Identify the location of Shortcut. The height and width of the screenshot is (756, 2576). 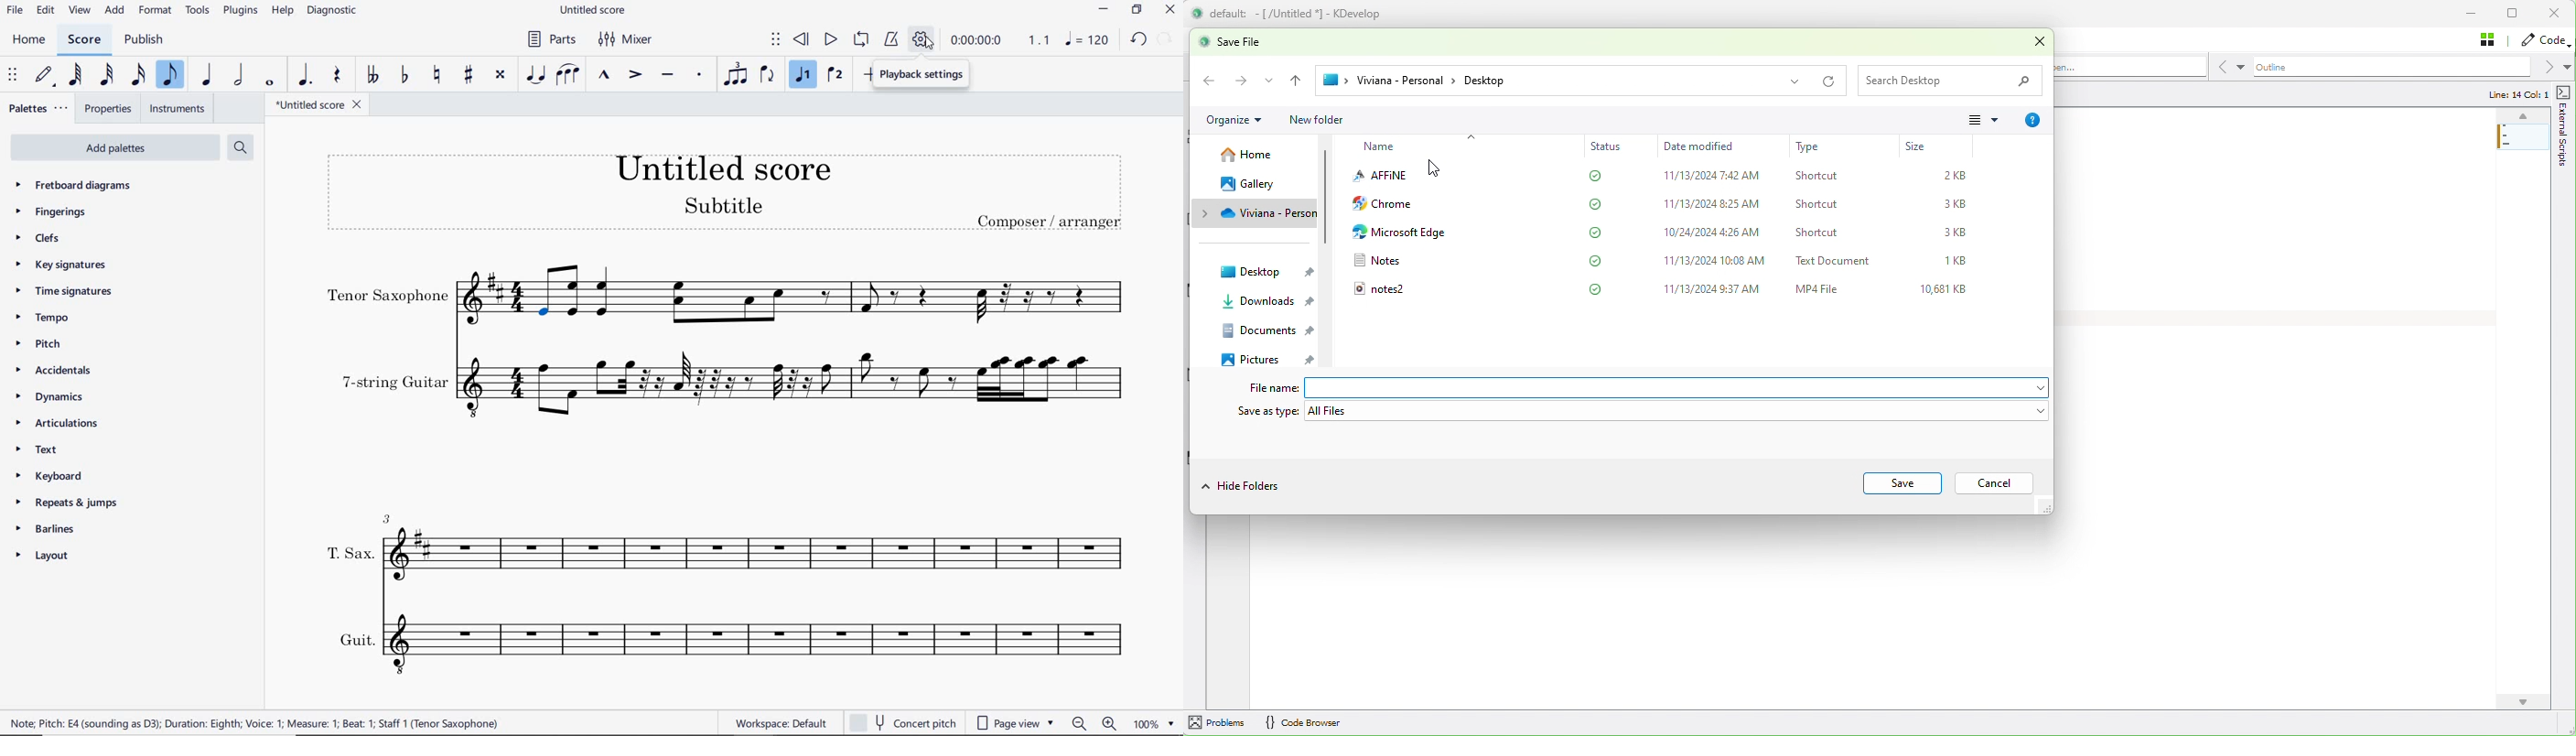
(1818, 203).